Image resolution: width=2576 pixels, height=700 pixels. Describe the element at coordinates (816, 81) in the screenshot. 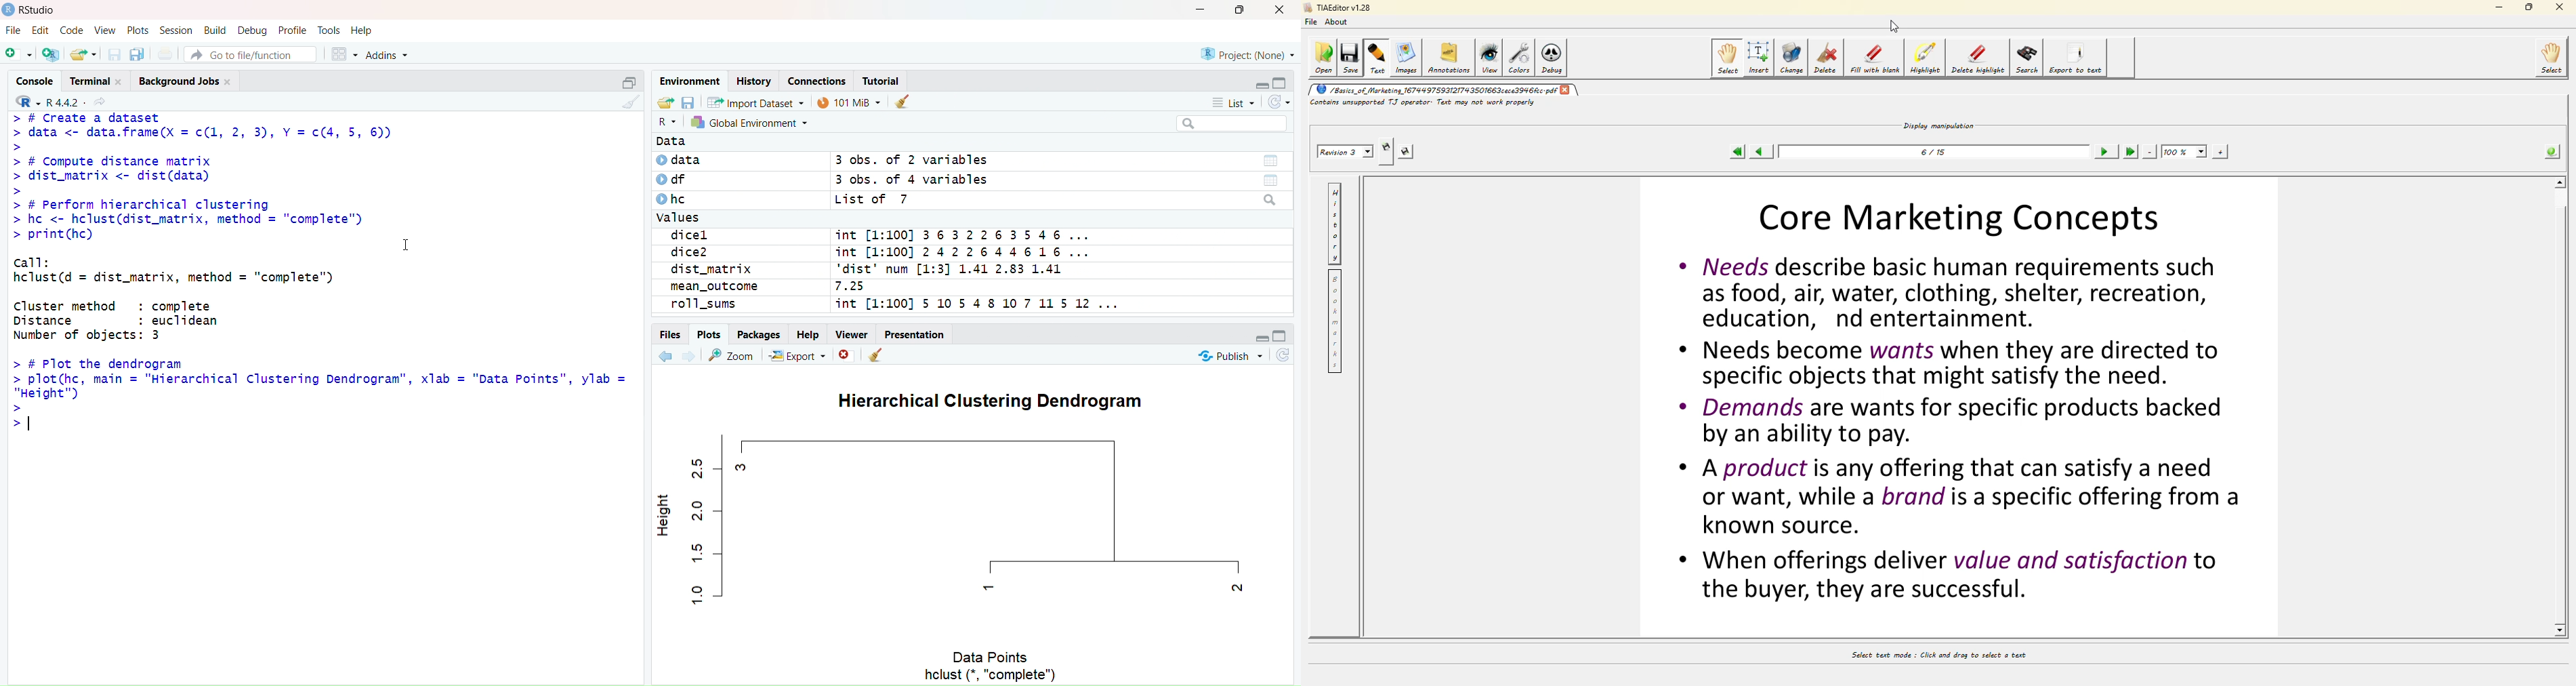

I see `Connections` at that location.